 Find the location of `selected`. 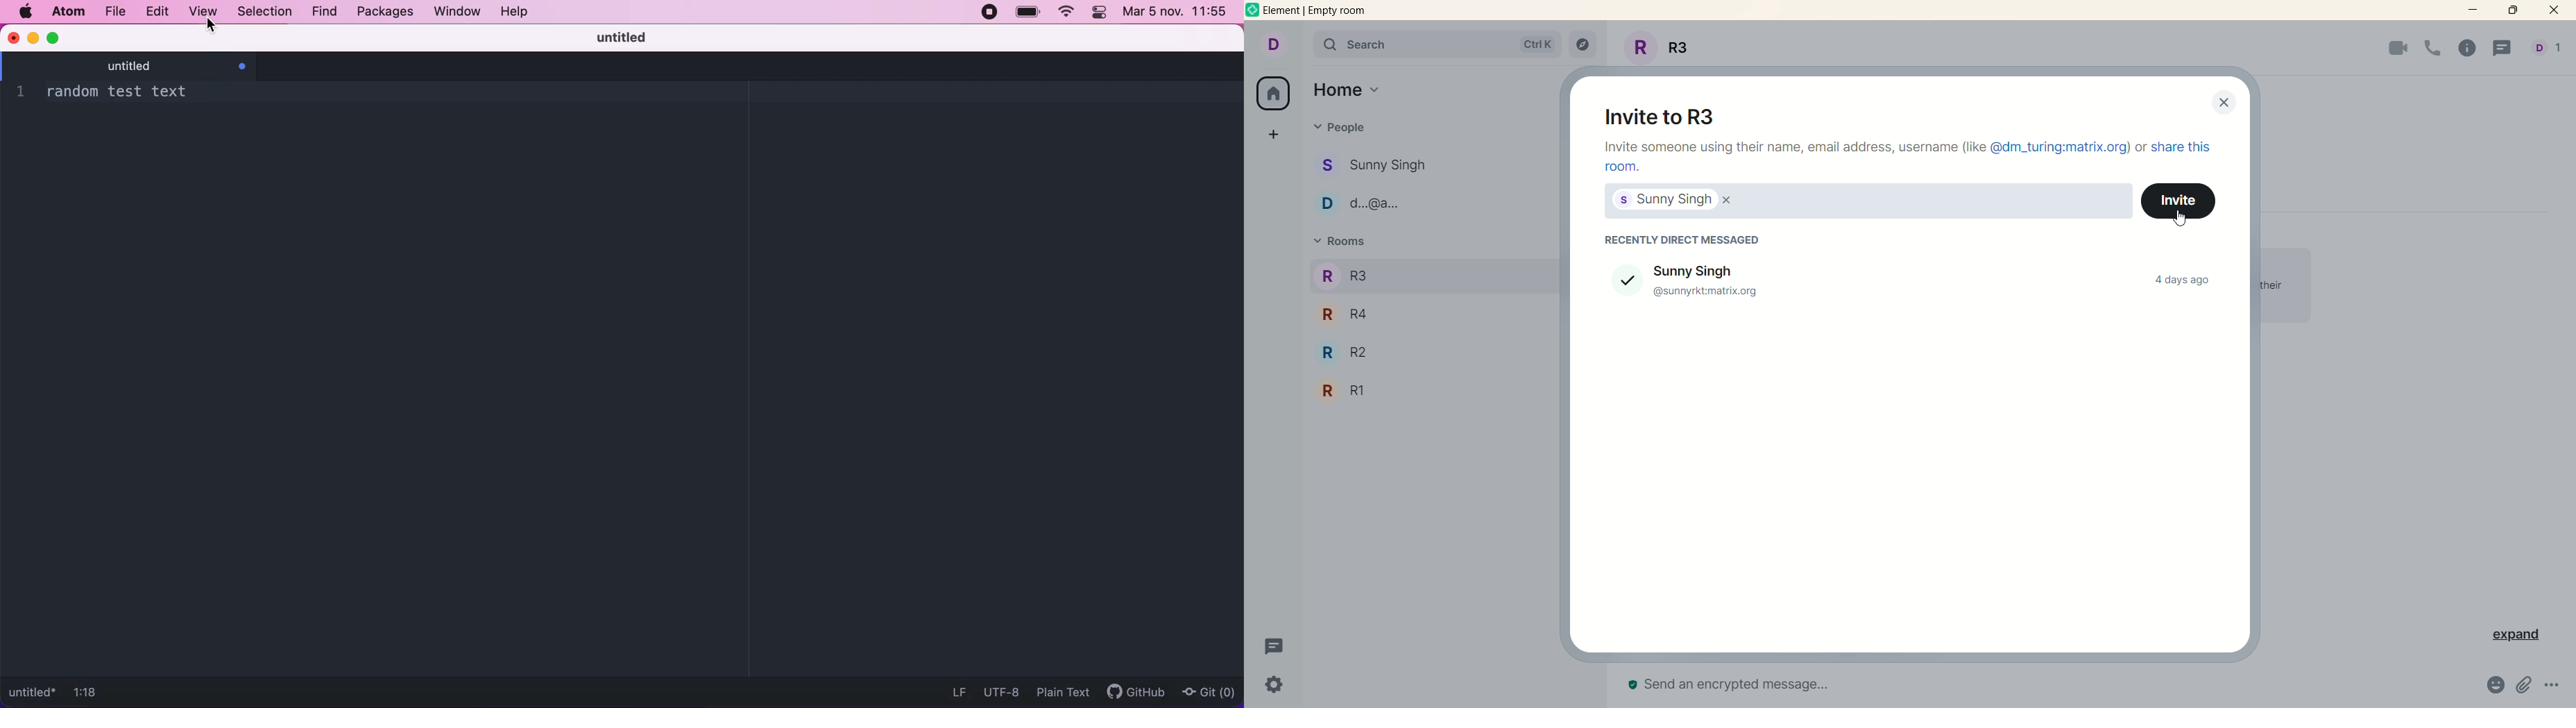

selected is located at coordinates (1617, 280).